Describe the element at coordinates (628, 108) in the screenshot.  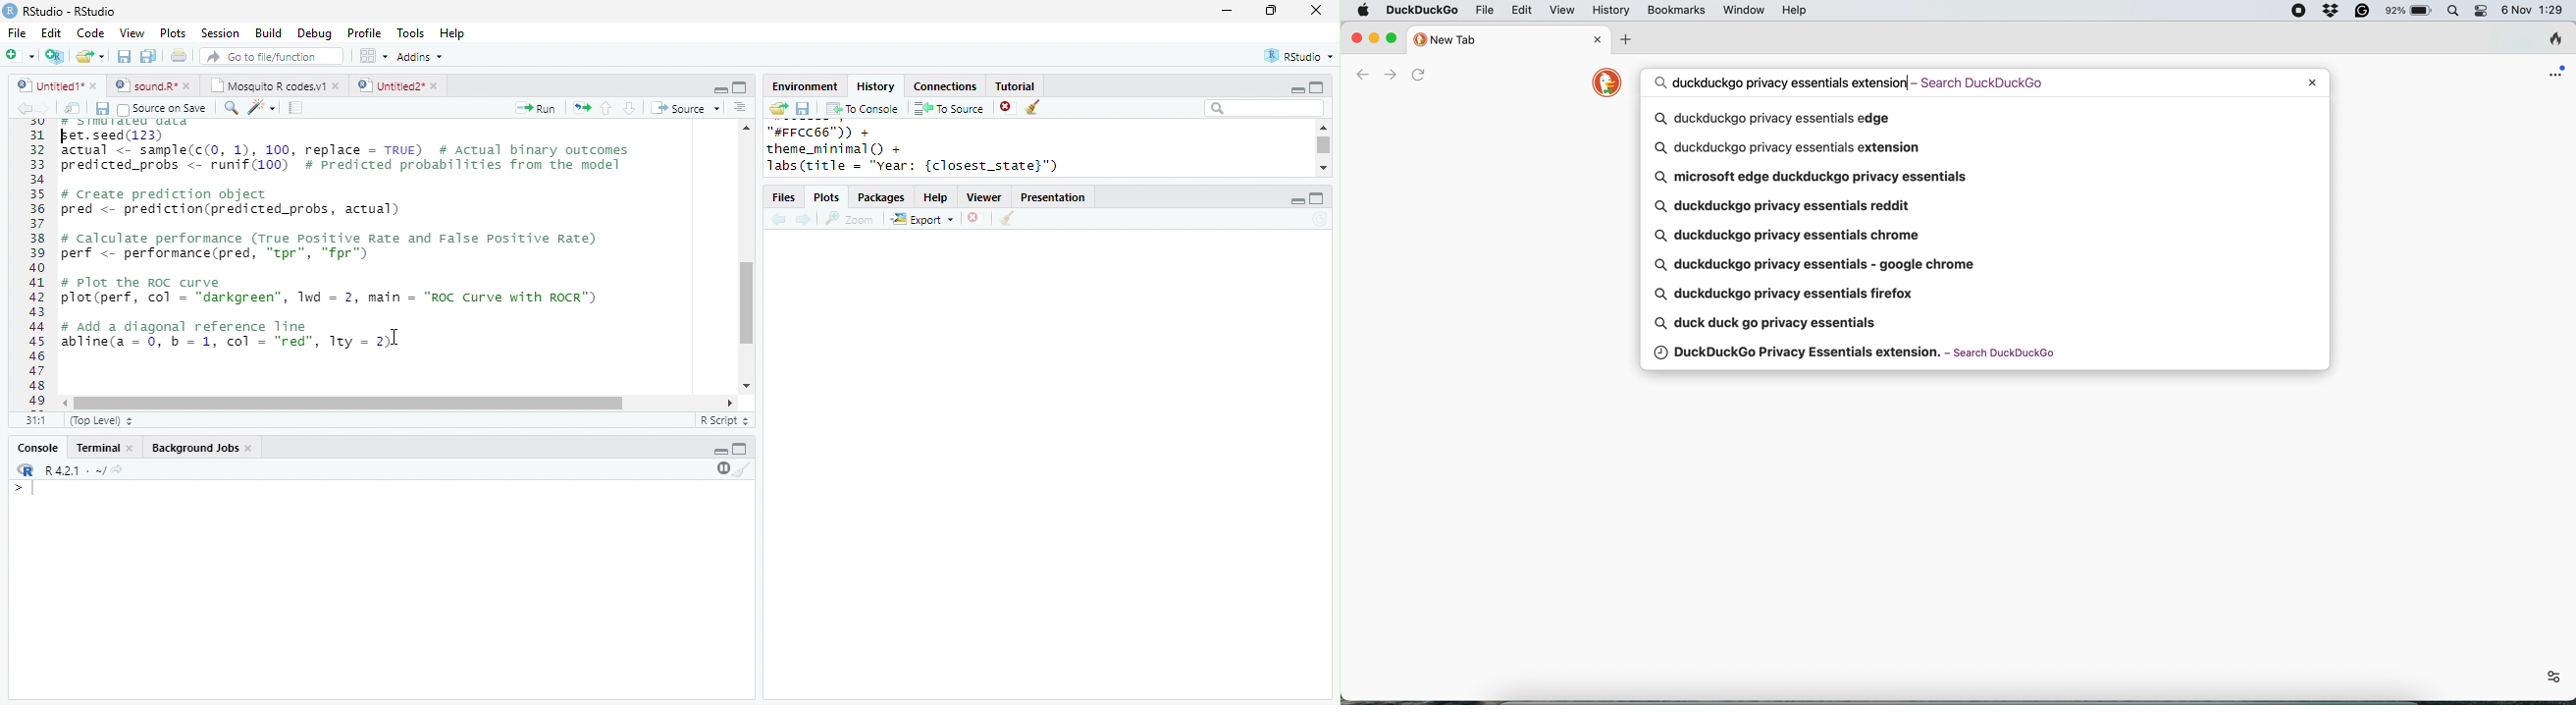
I see `down` at that location.